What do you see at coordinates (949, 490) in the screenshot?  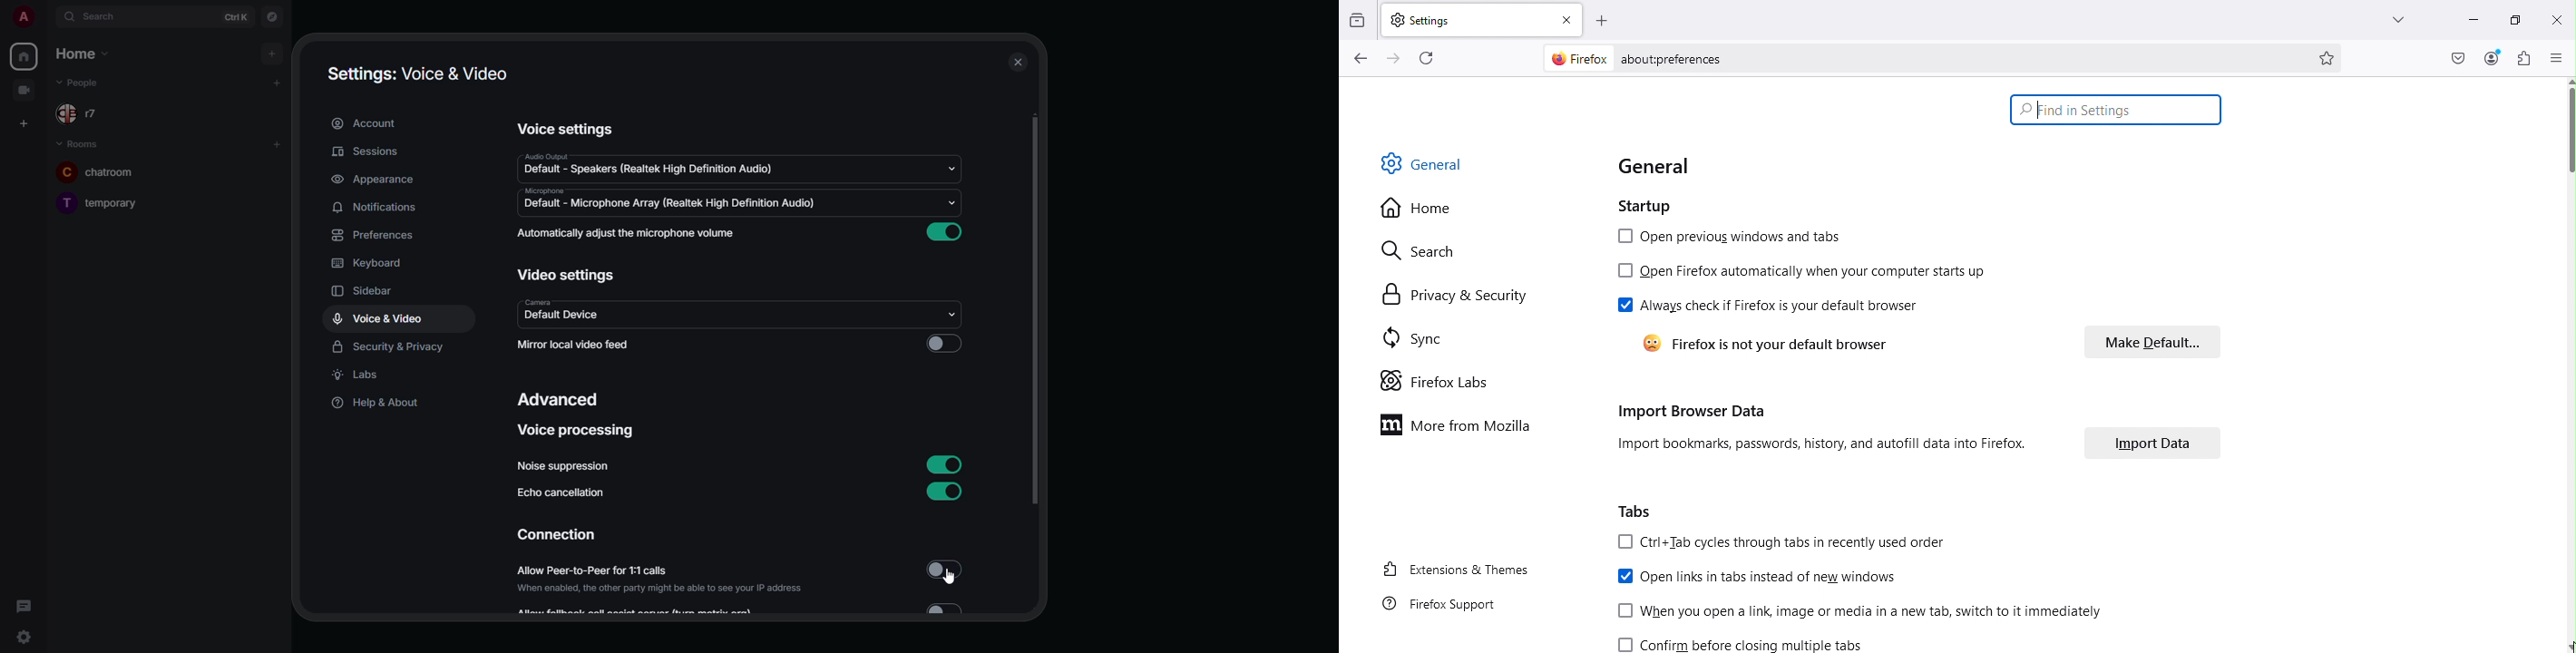 I see `enabled` at bounding box center [949, 490].